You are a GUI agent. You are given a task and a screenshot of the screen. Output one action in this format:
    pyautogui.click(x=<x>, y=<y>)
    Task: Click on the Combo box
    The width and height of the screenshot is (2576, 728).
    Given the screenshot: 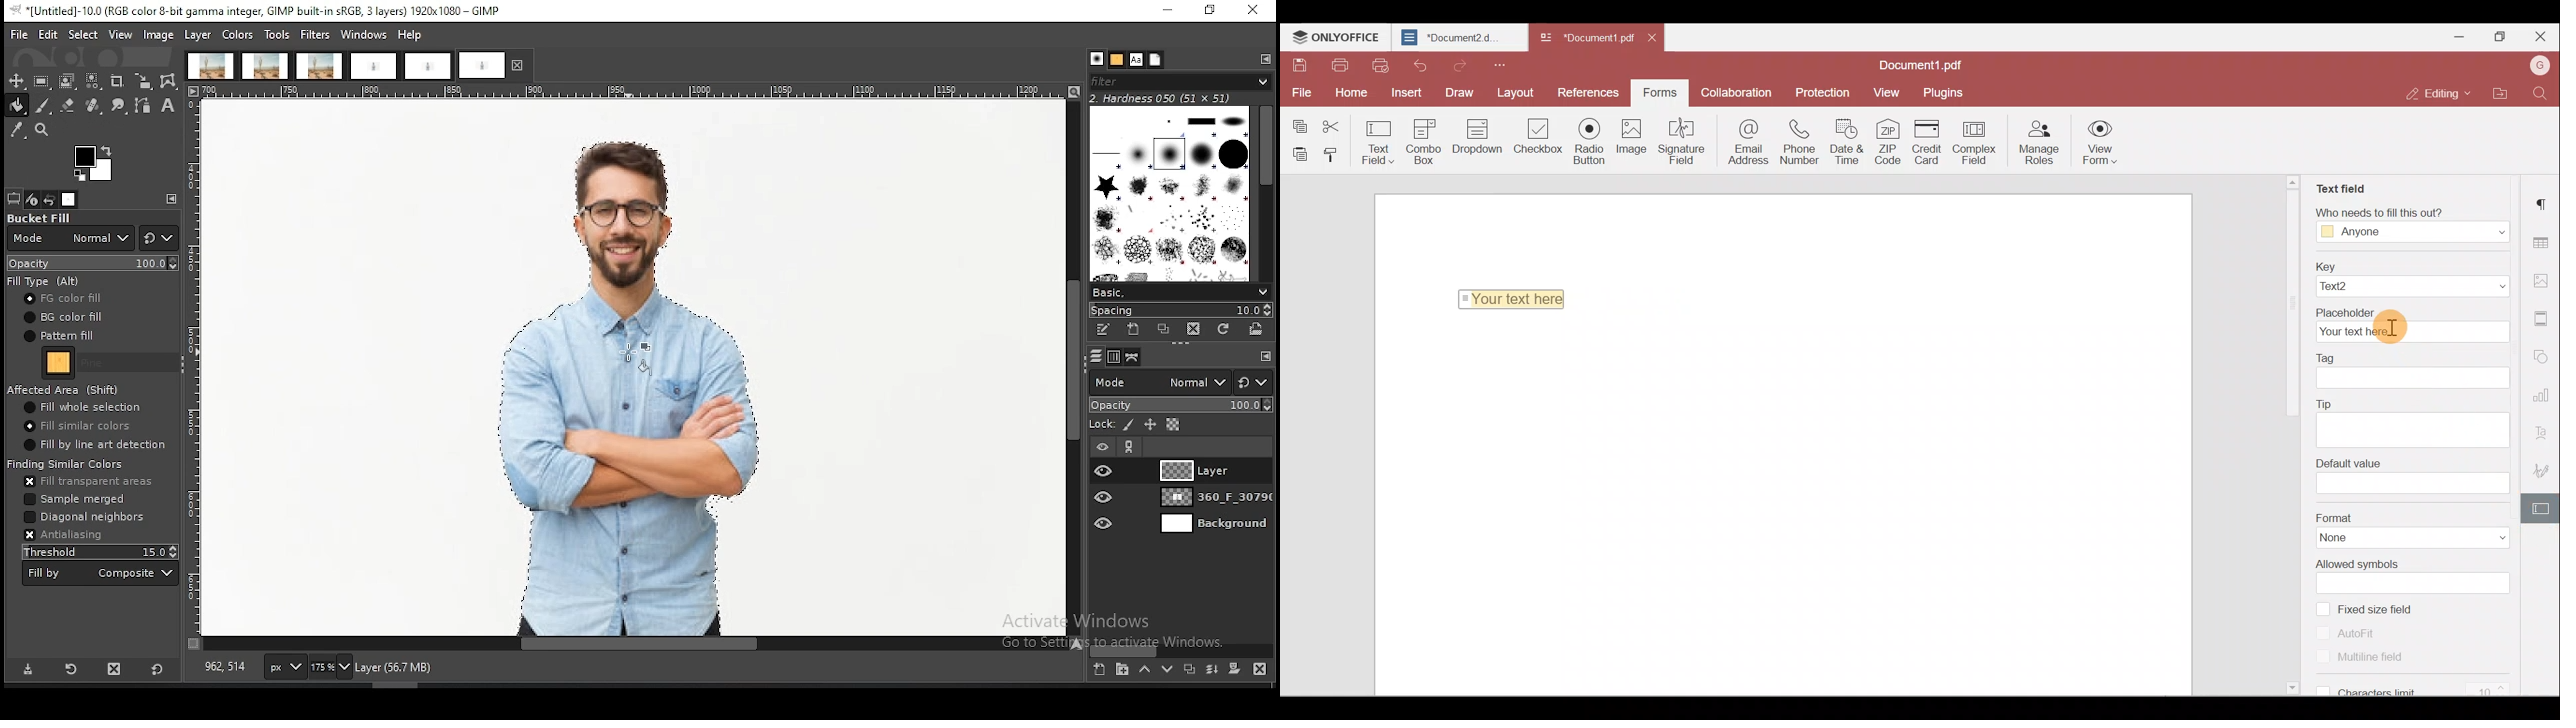 What is the action you would take?
    pyautogui.click(x=1429, y=140)
    